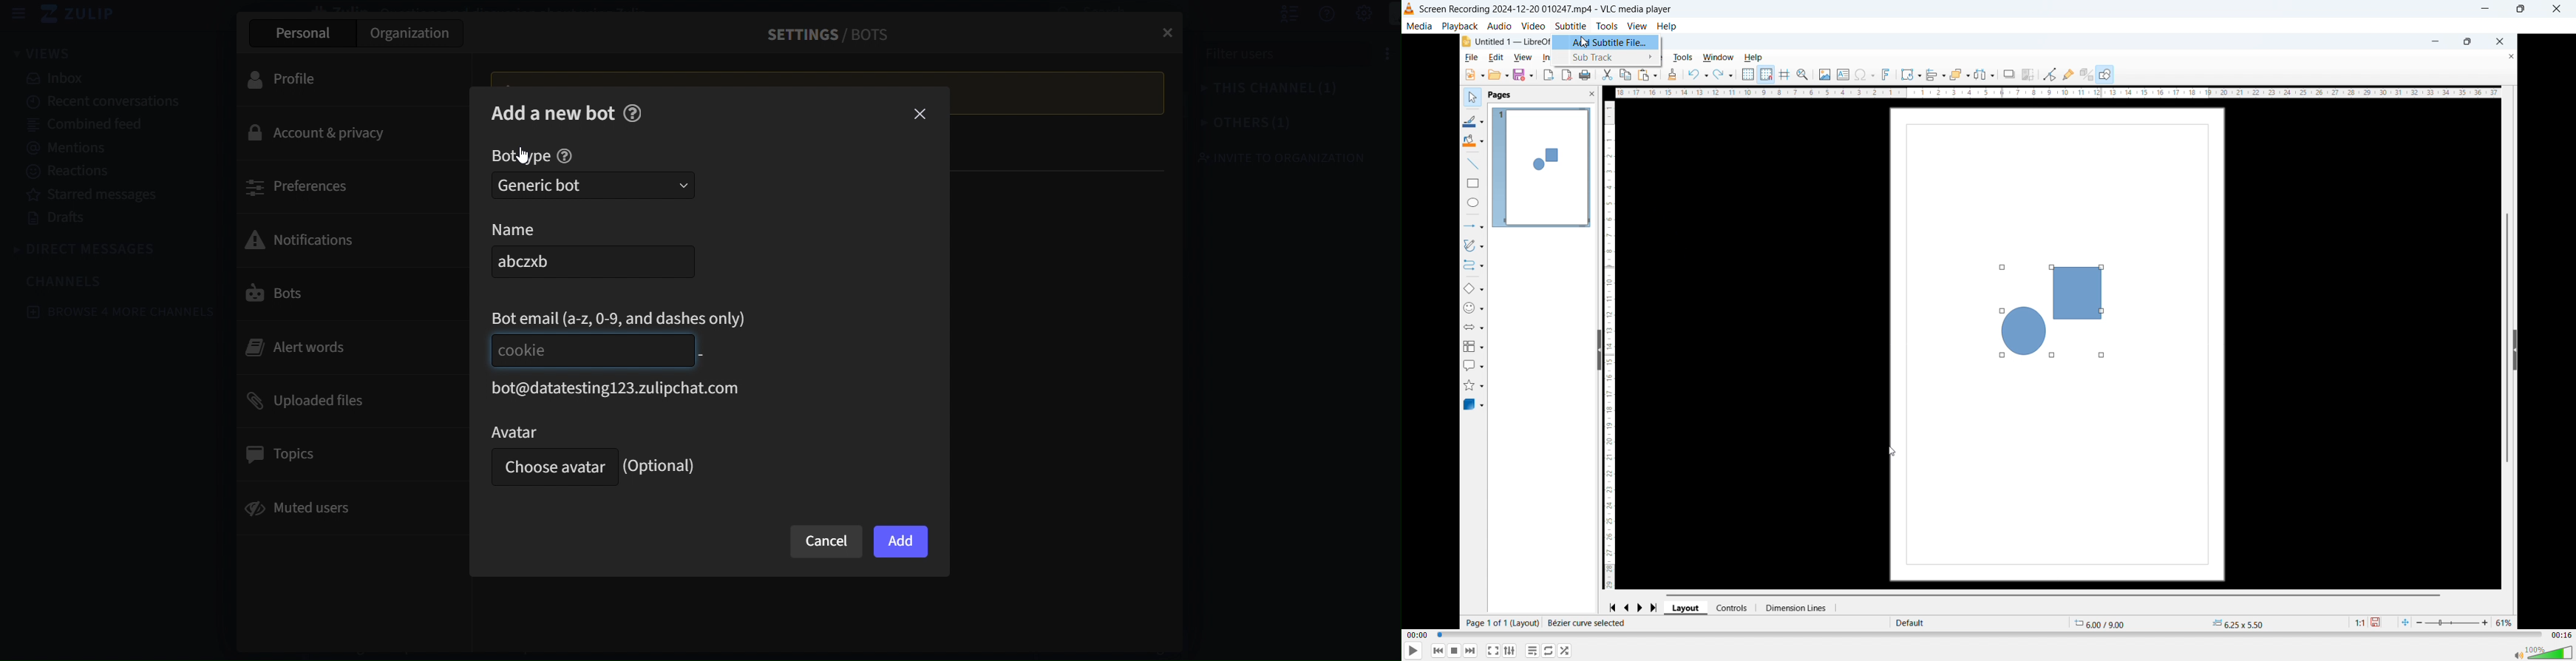 The height and width of the screenshot is (672, 2576). Describe the element at coordinates (341, 78) in the screenshot. I see `profile` at that location.